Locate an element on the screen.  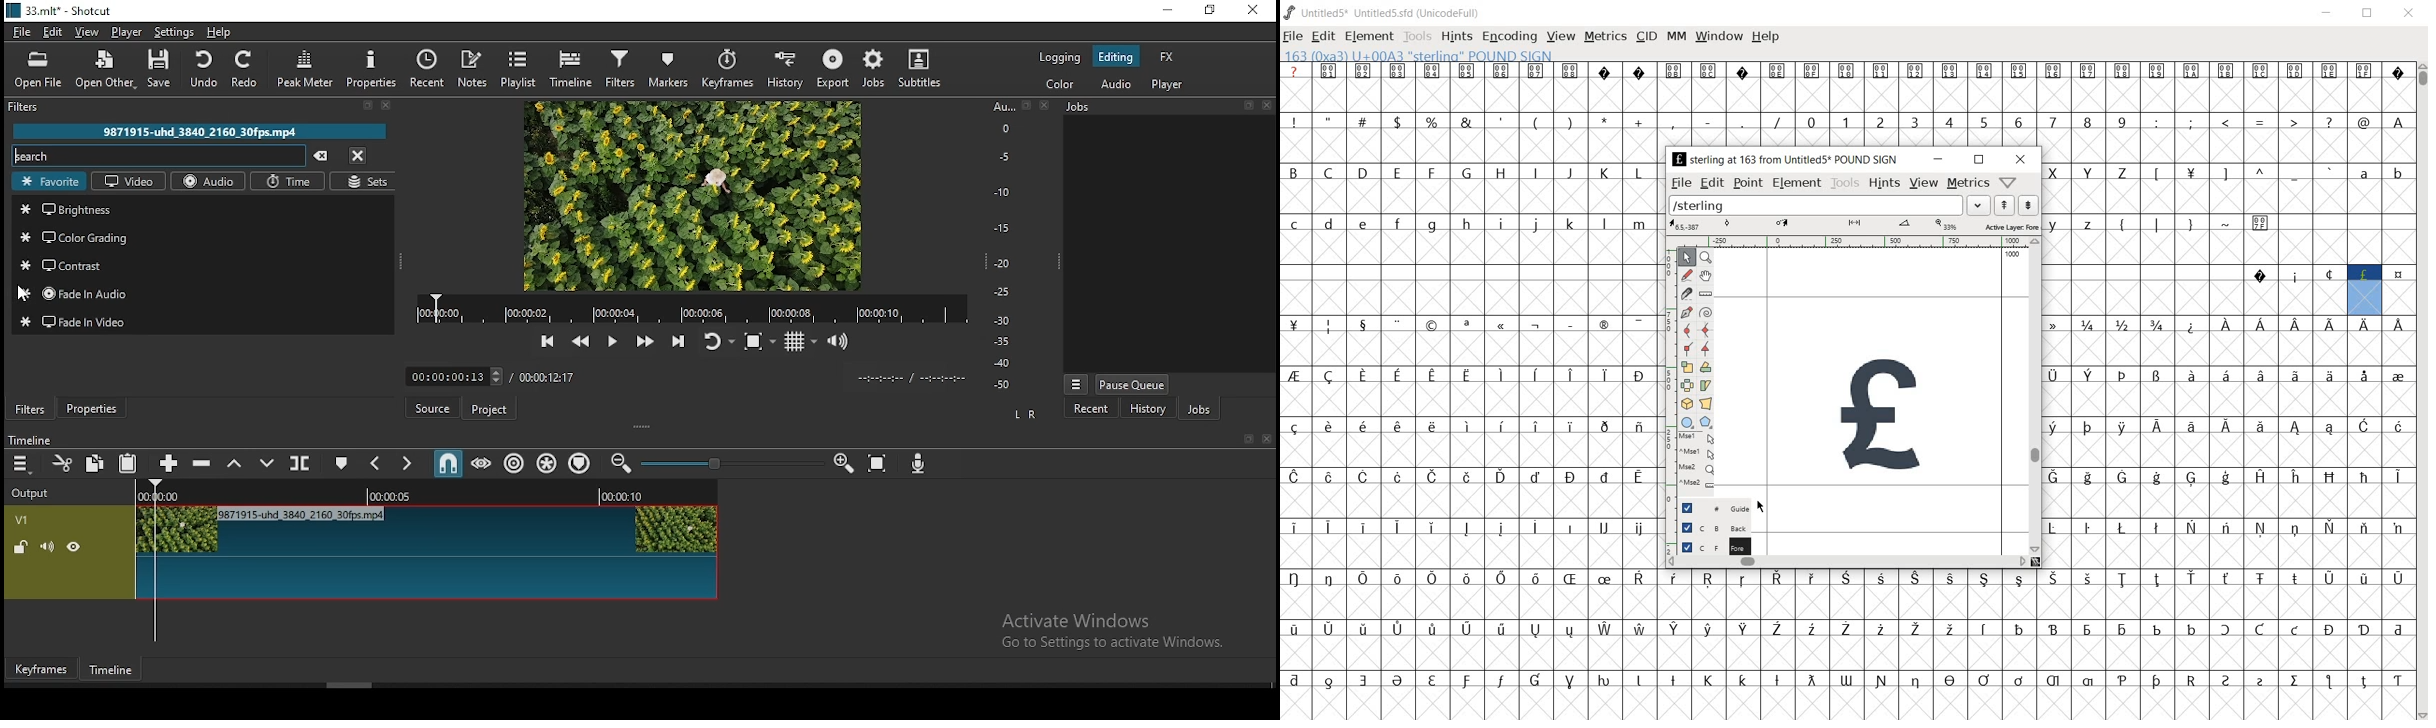
search filters is located at coordinates (159, 155).